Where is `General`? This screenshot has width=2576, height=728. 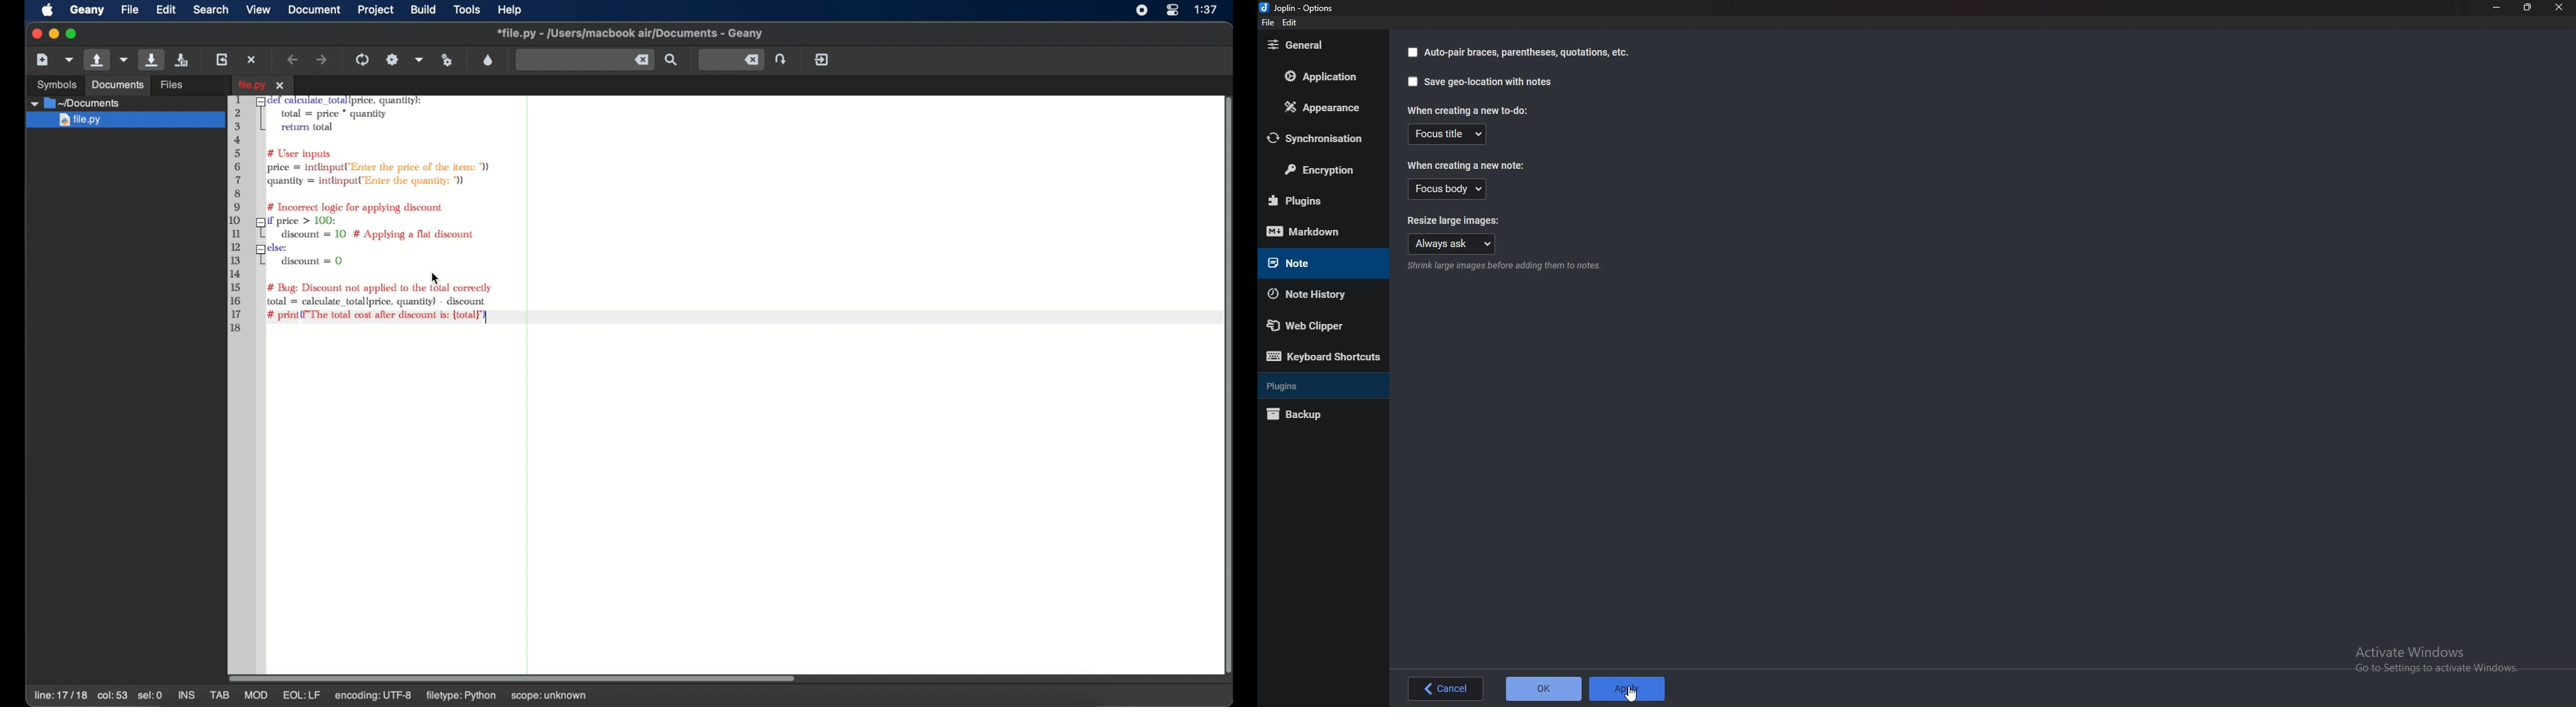
General is located at coordinates (1314, 46).